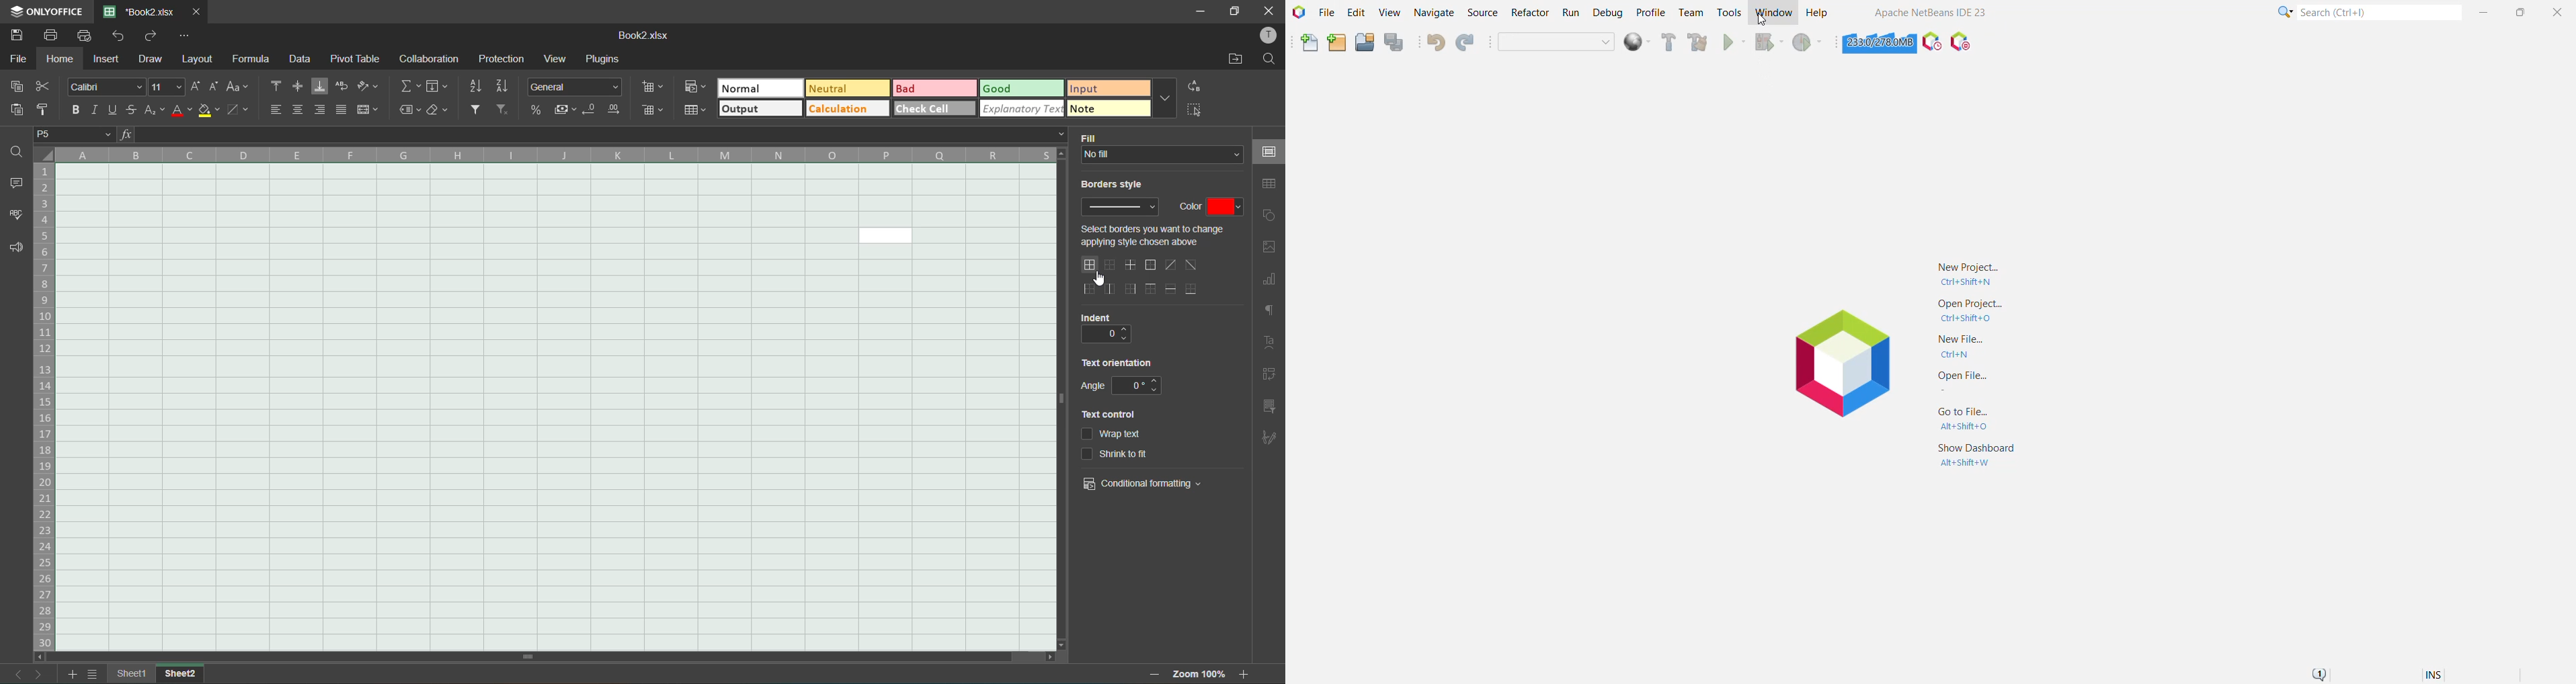 The height and width of the screenshot is (700, 2576). Describe the element at coordinates (1108, 414) in the screenshot. I see `text control` at that location.